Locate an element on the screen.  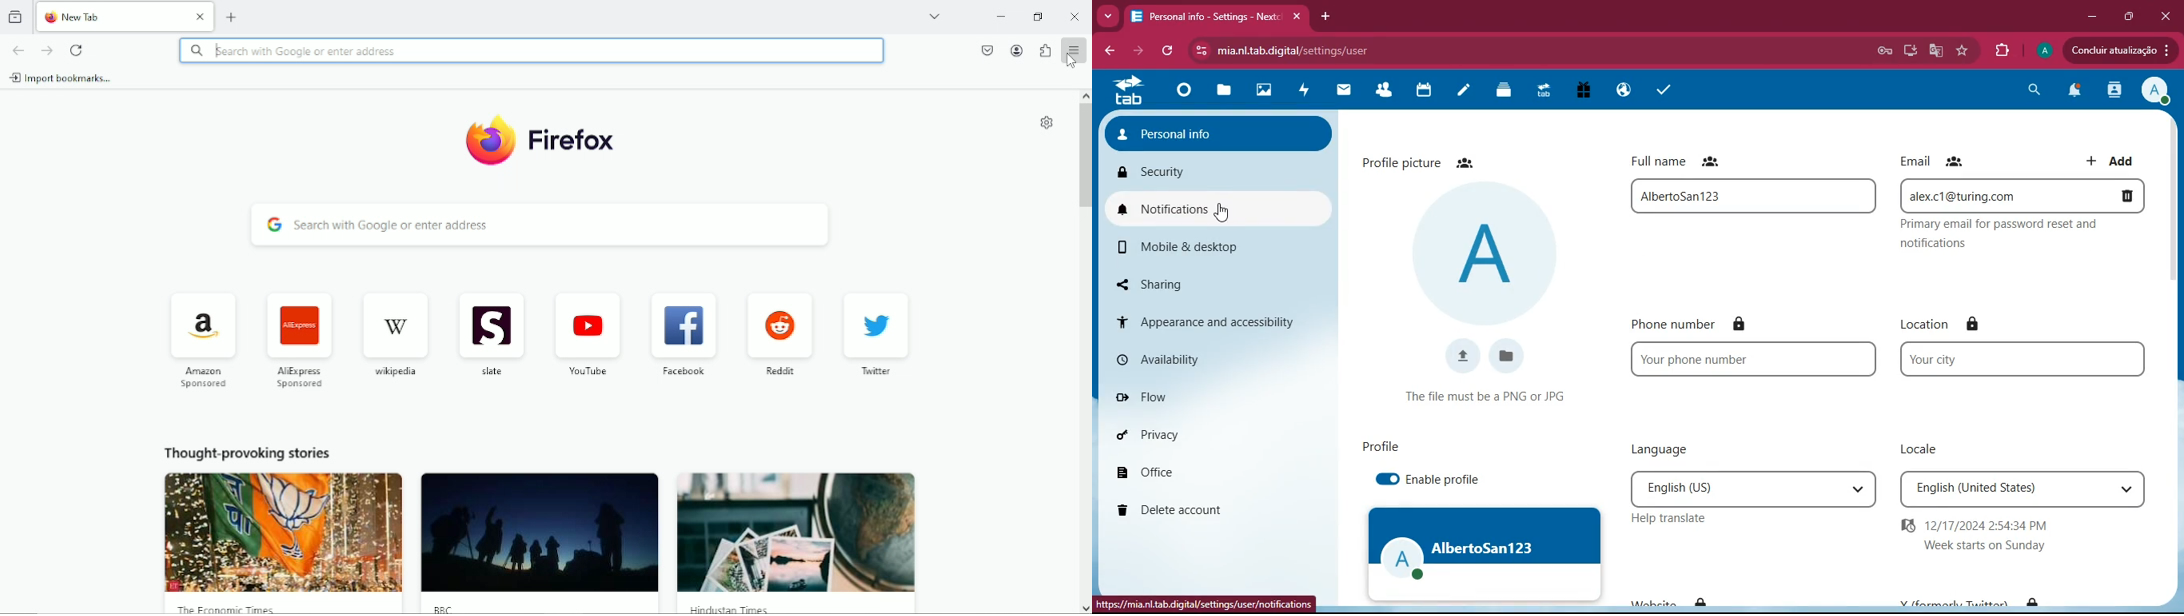
minimize is located at coordinates (998, 15).